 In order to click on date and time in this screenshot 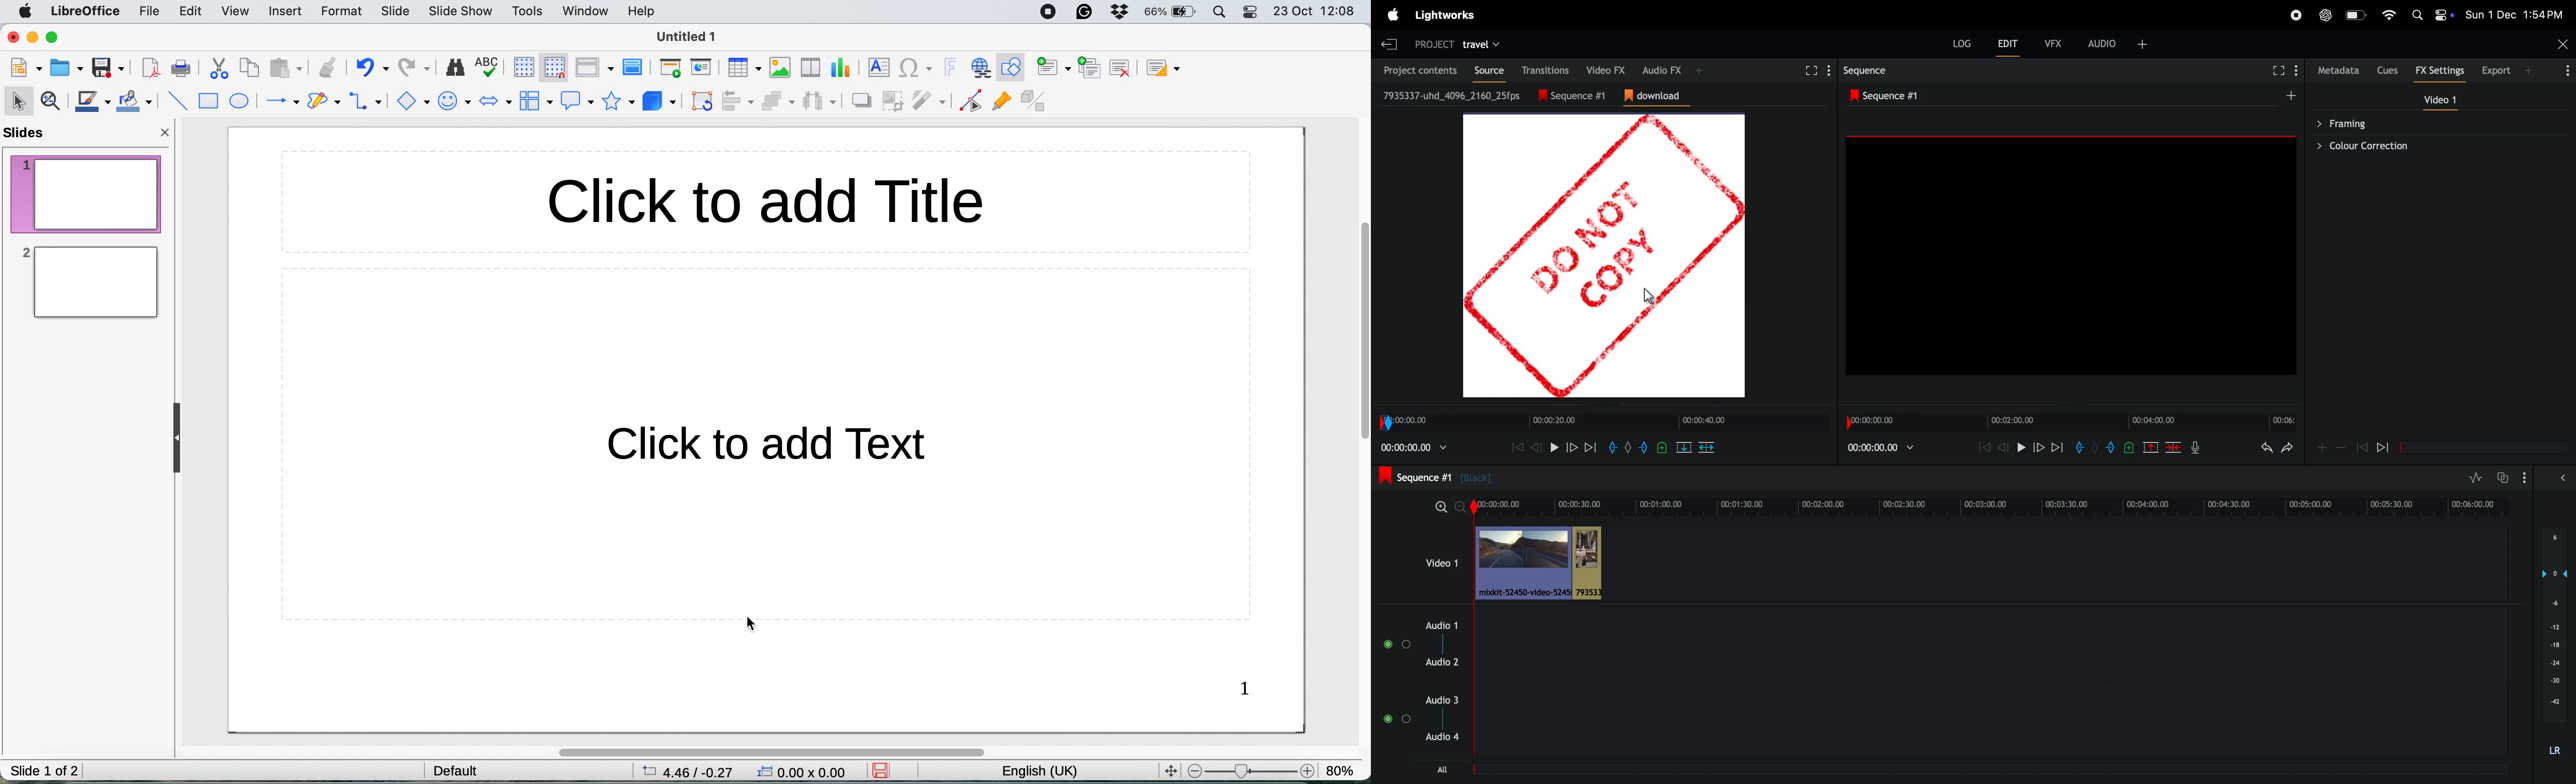, I will do `click(2514, 14)`.